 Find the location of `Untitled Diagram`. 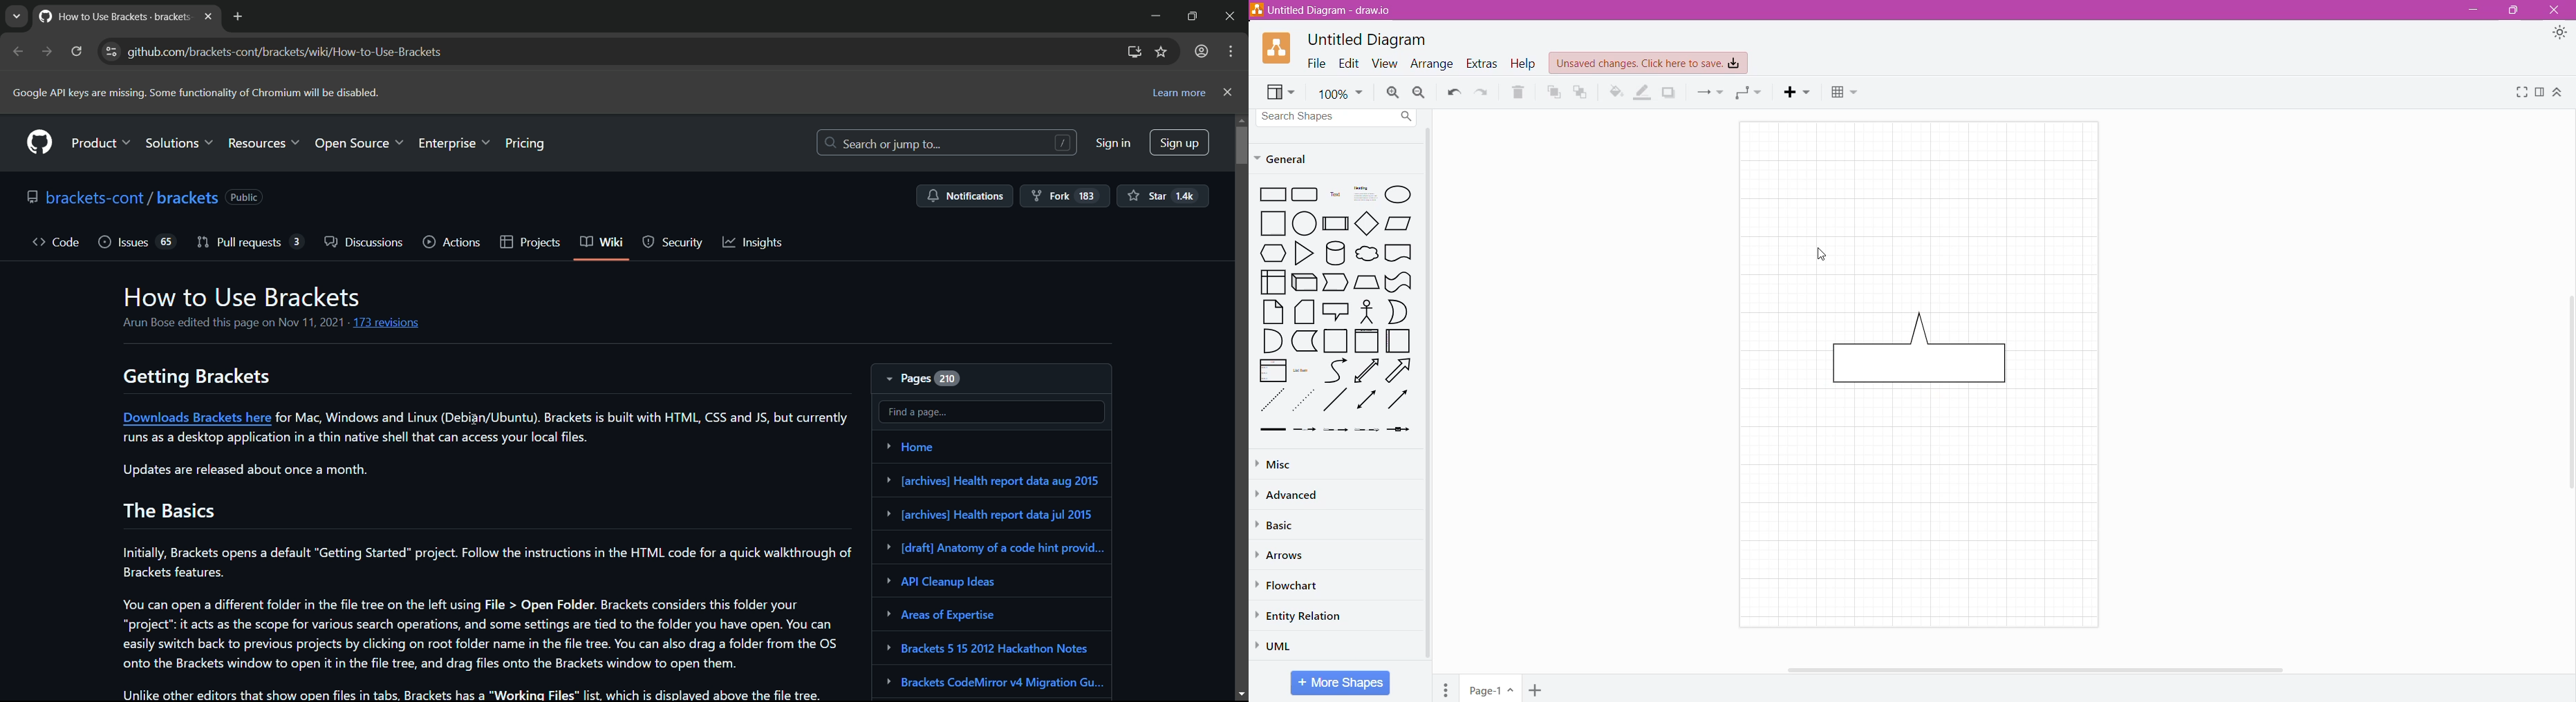

Untitled Diagram is located at coordinates (1368, 40).